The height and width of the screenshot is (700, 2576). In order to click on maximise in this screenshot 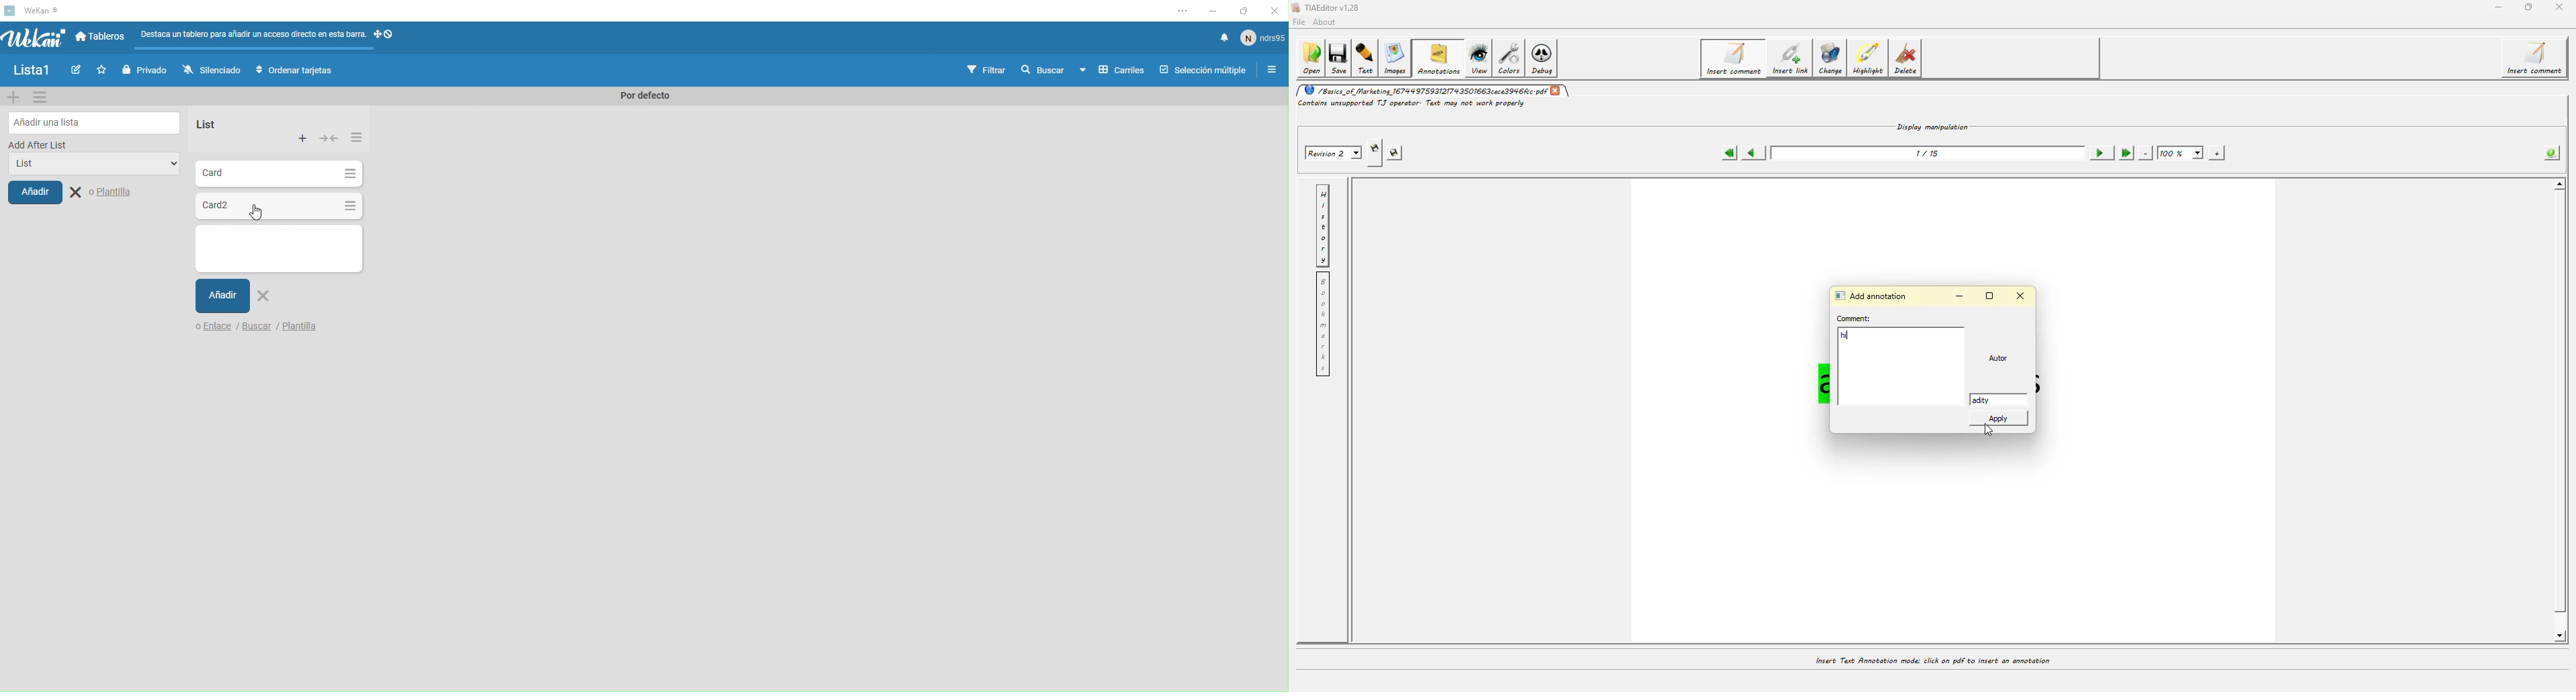, I will do `click(1245, 10)`.